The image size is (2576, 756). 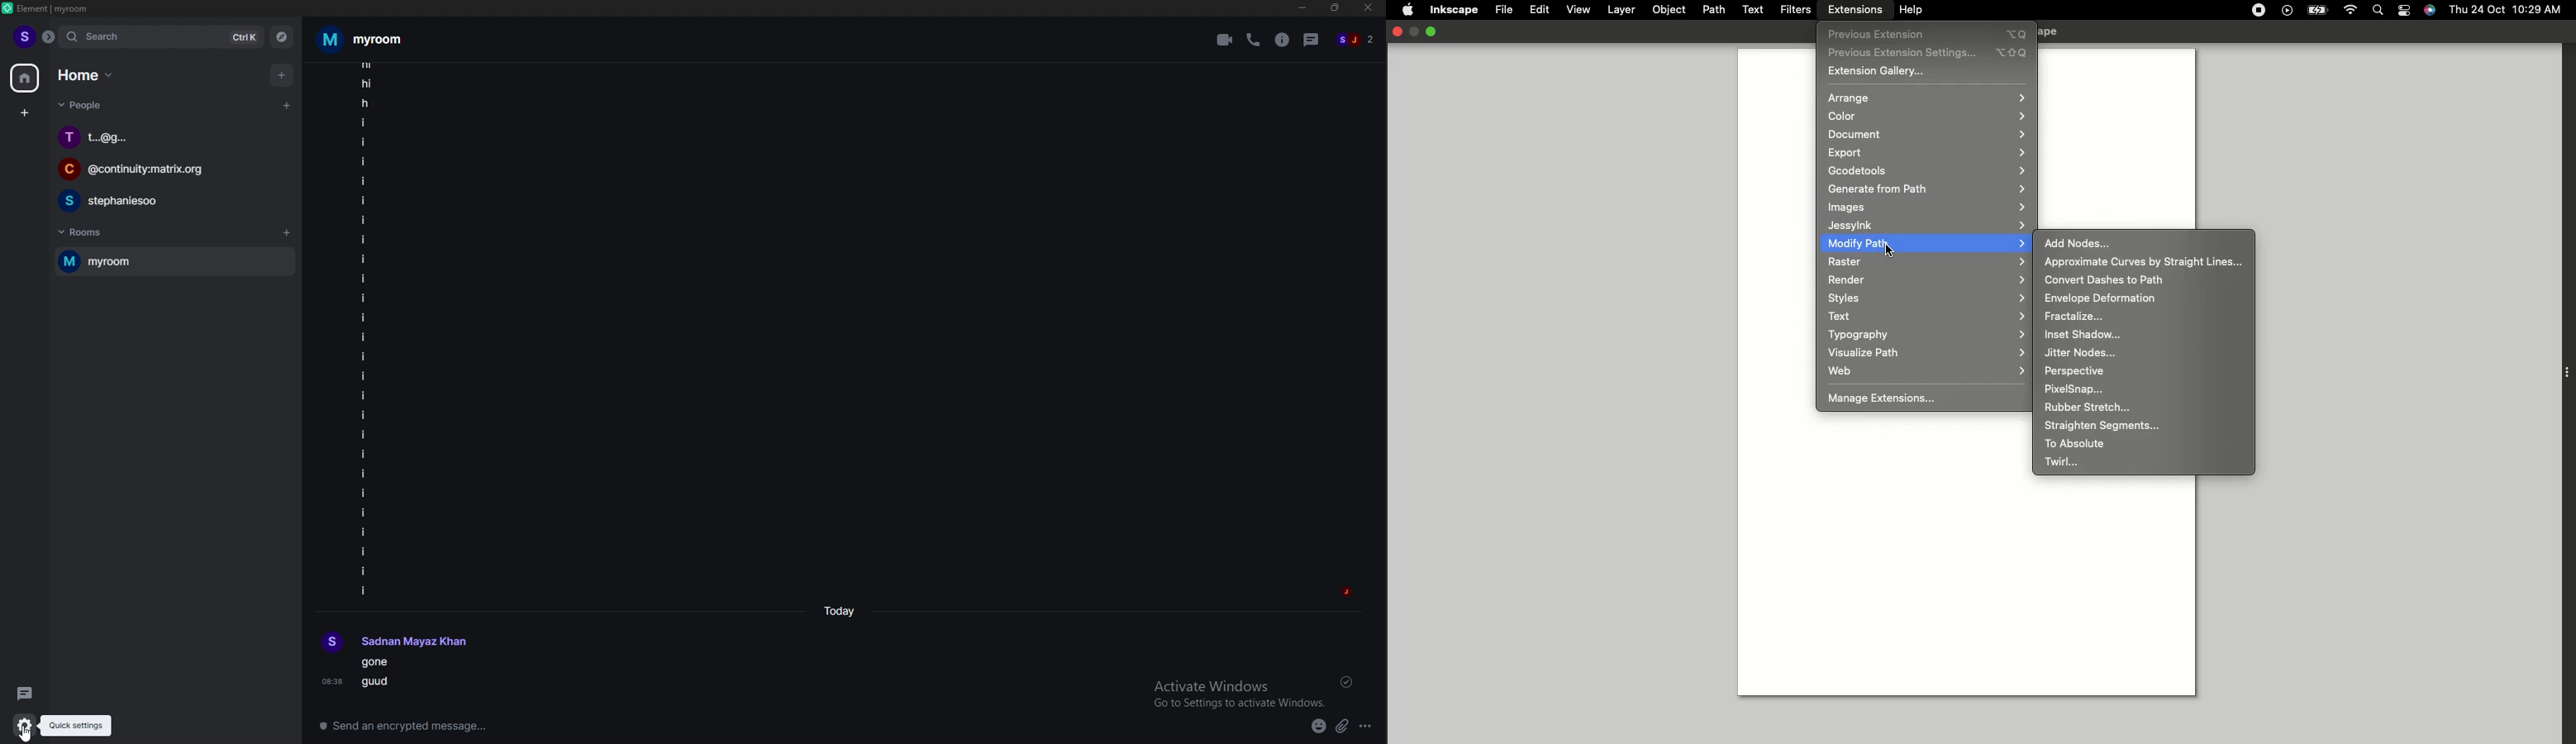 What do you see at coordinates (91, 235) in the screenshot?
I see `rooms` at bounding box center [91, 235].